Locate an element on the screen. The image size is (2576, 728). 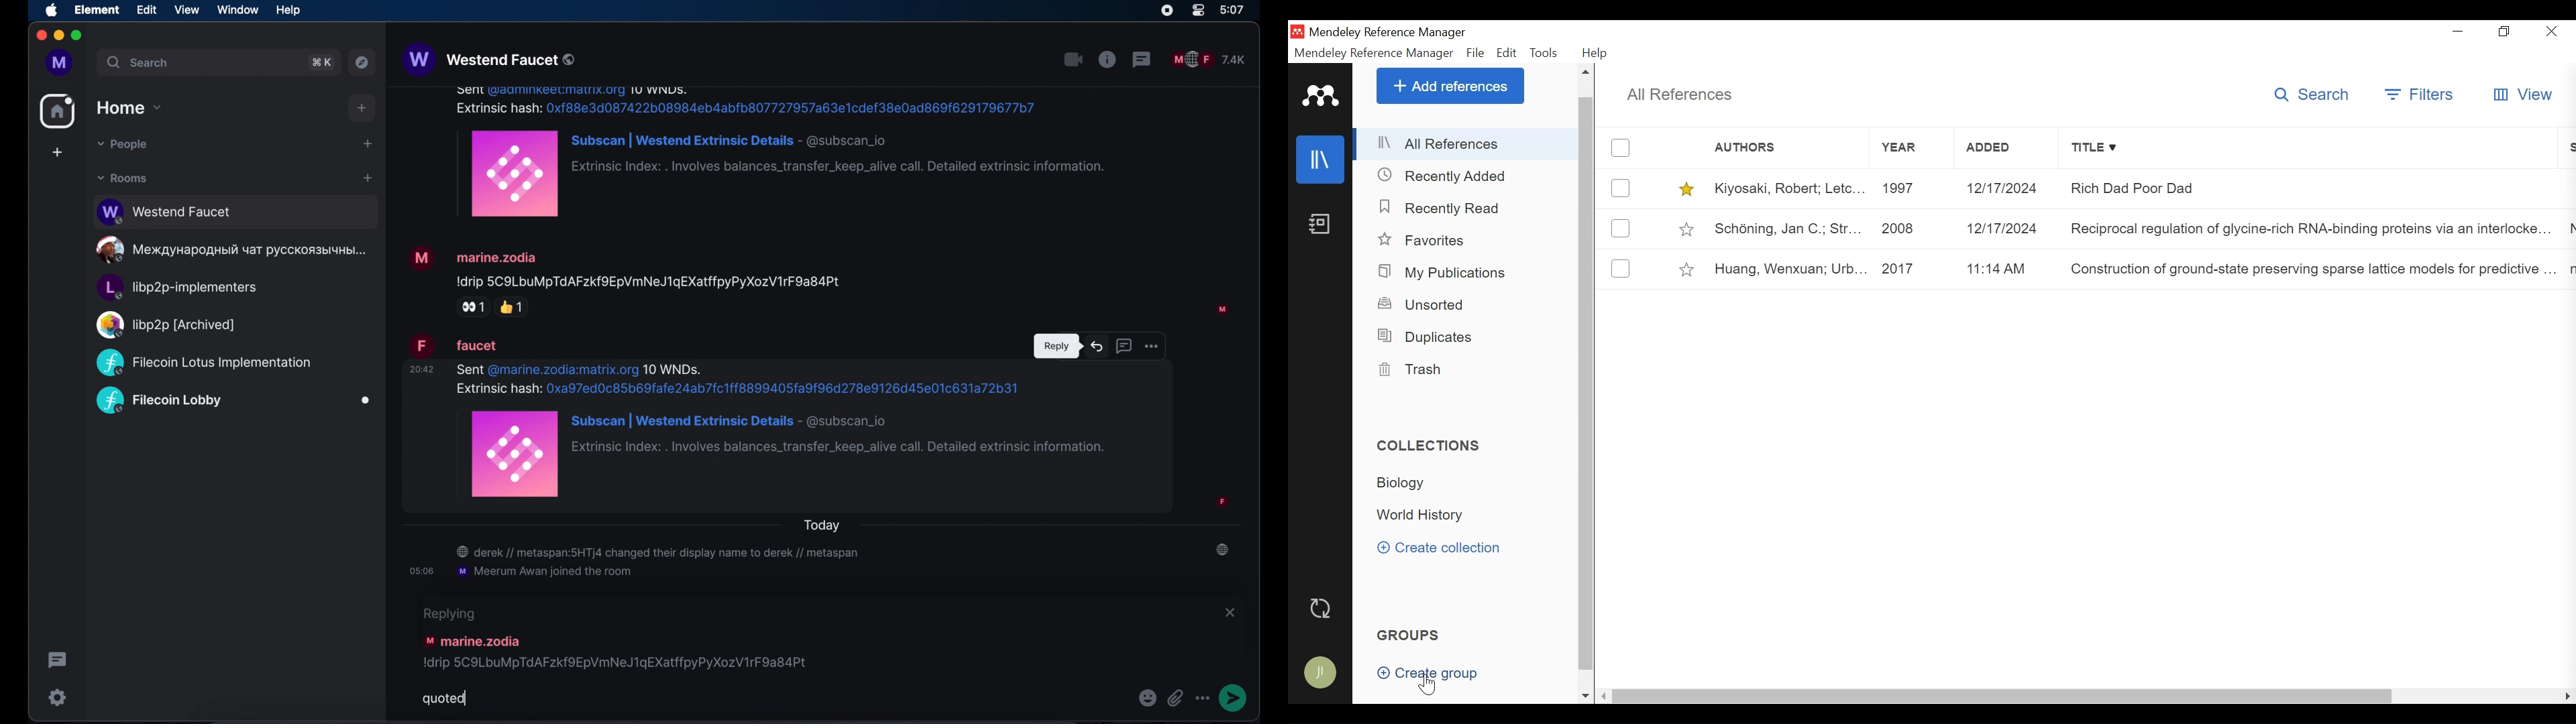
public room is located at coordinates (164, 324).